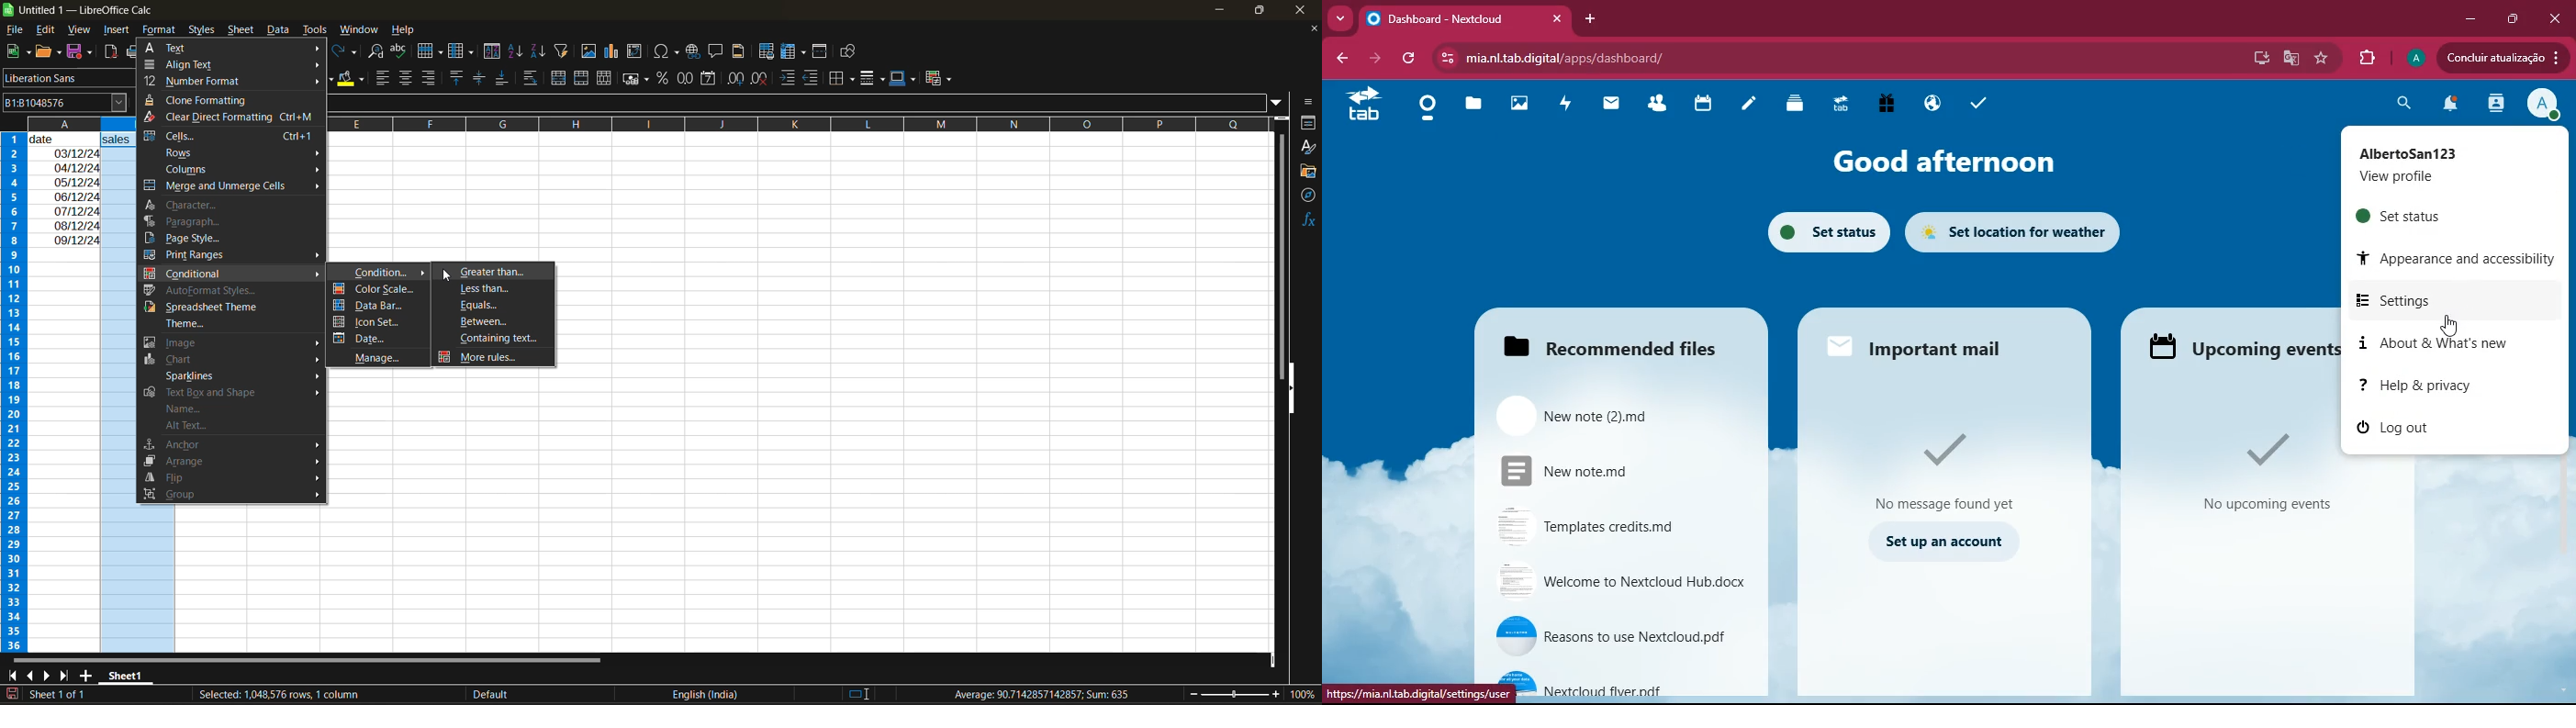  I want to click on insert hyperlink, so click(694, 52).